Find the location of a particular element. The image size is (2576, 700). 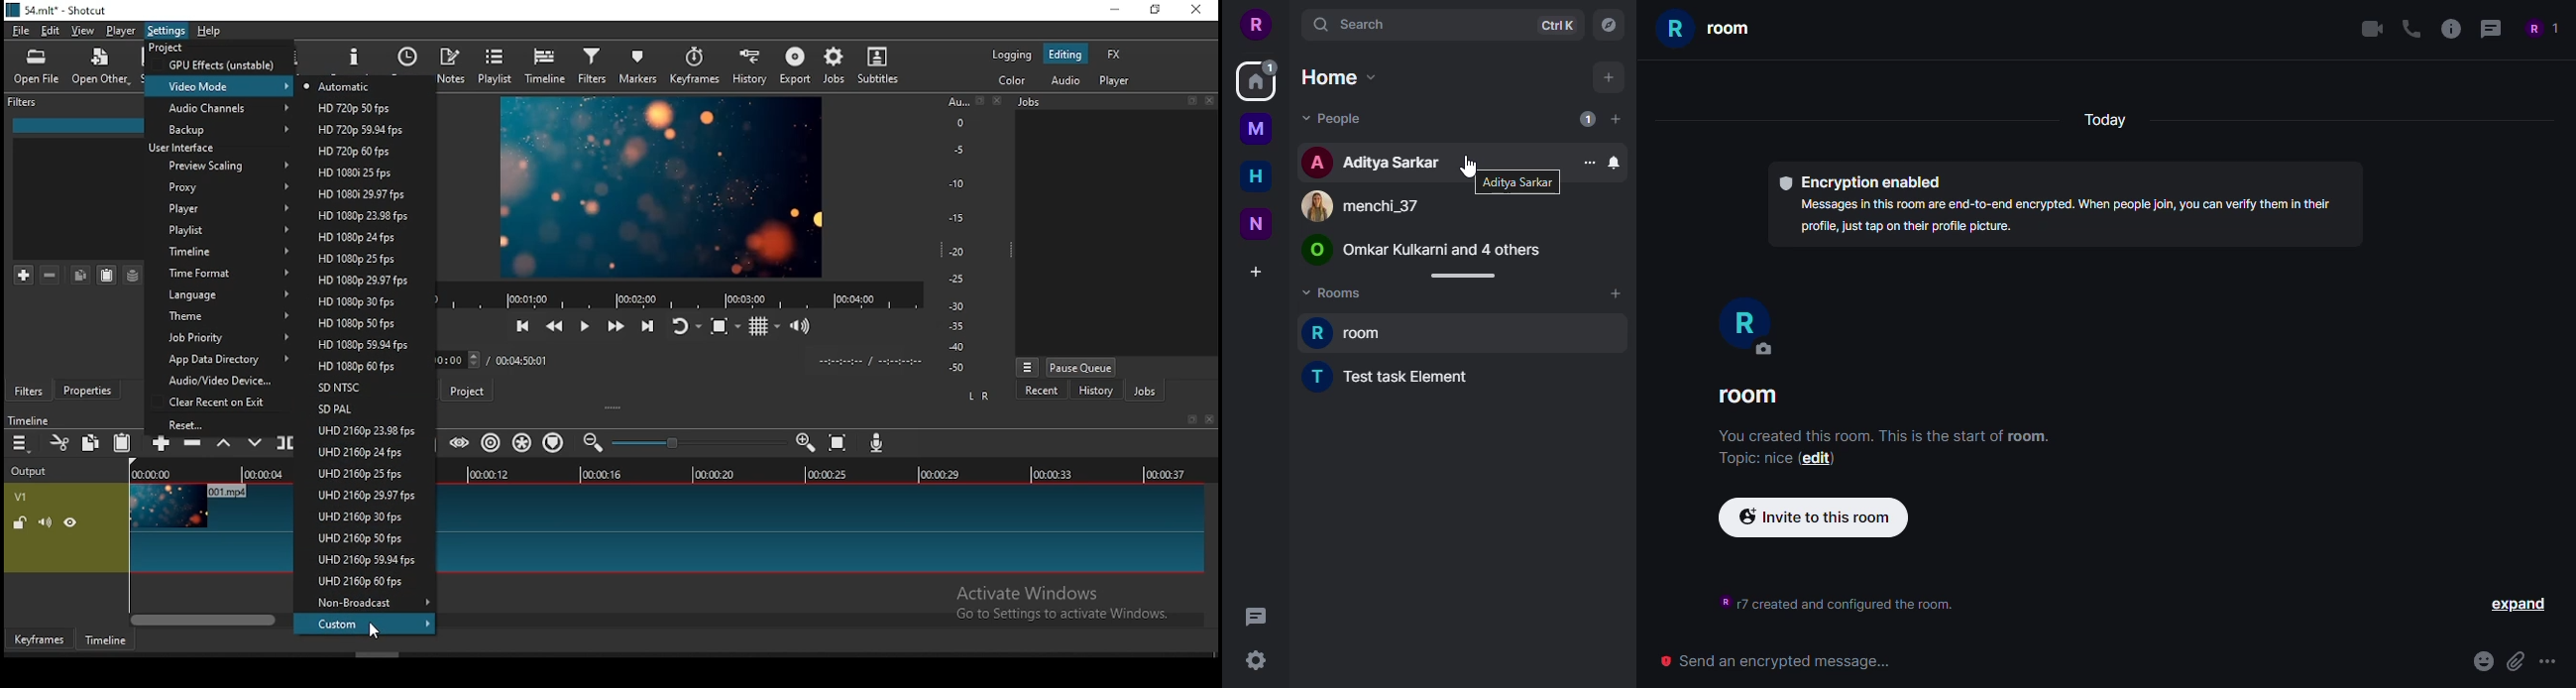

audio channels is located at coordinates (222, 108).